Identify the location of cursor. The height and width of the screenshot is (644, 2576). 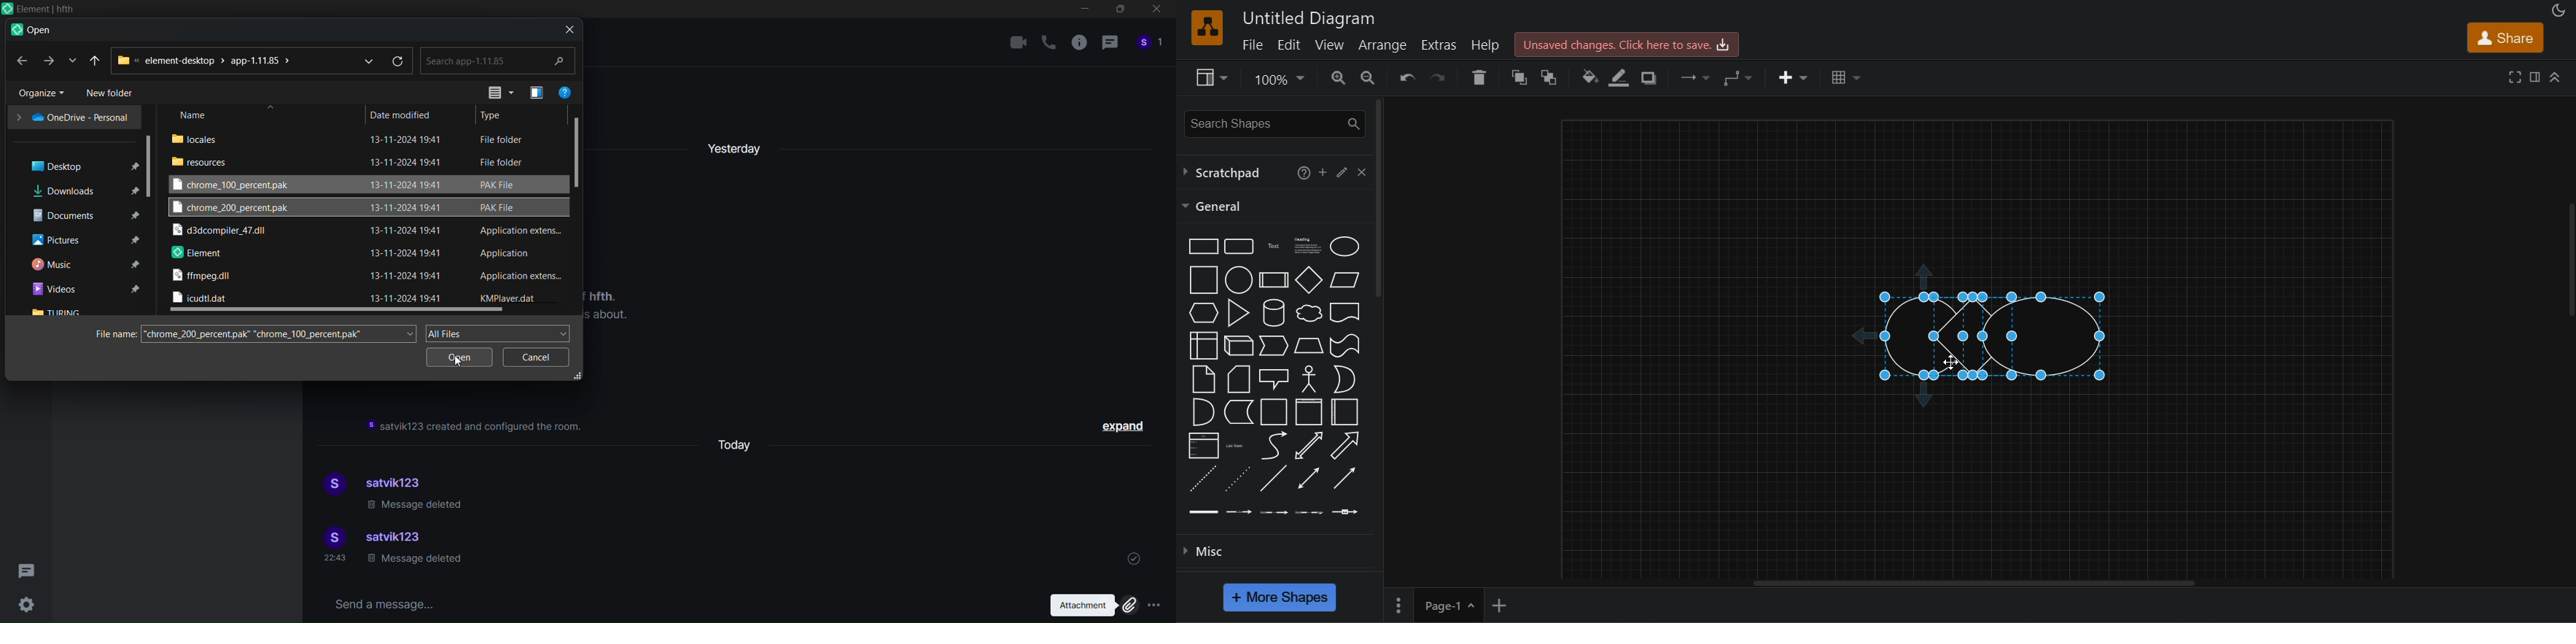
(1951, 363).